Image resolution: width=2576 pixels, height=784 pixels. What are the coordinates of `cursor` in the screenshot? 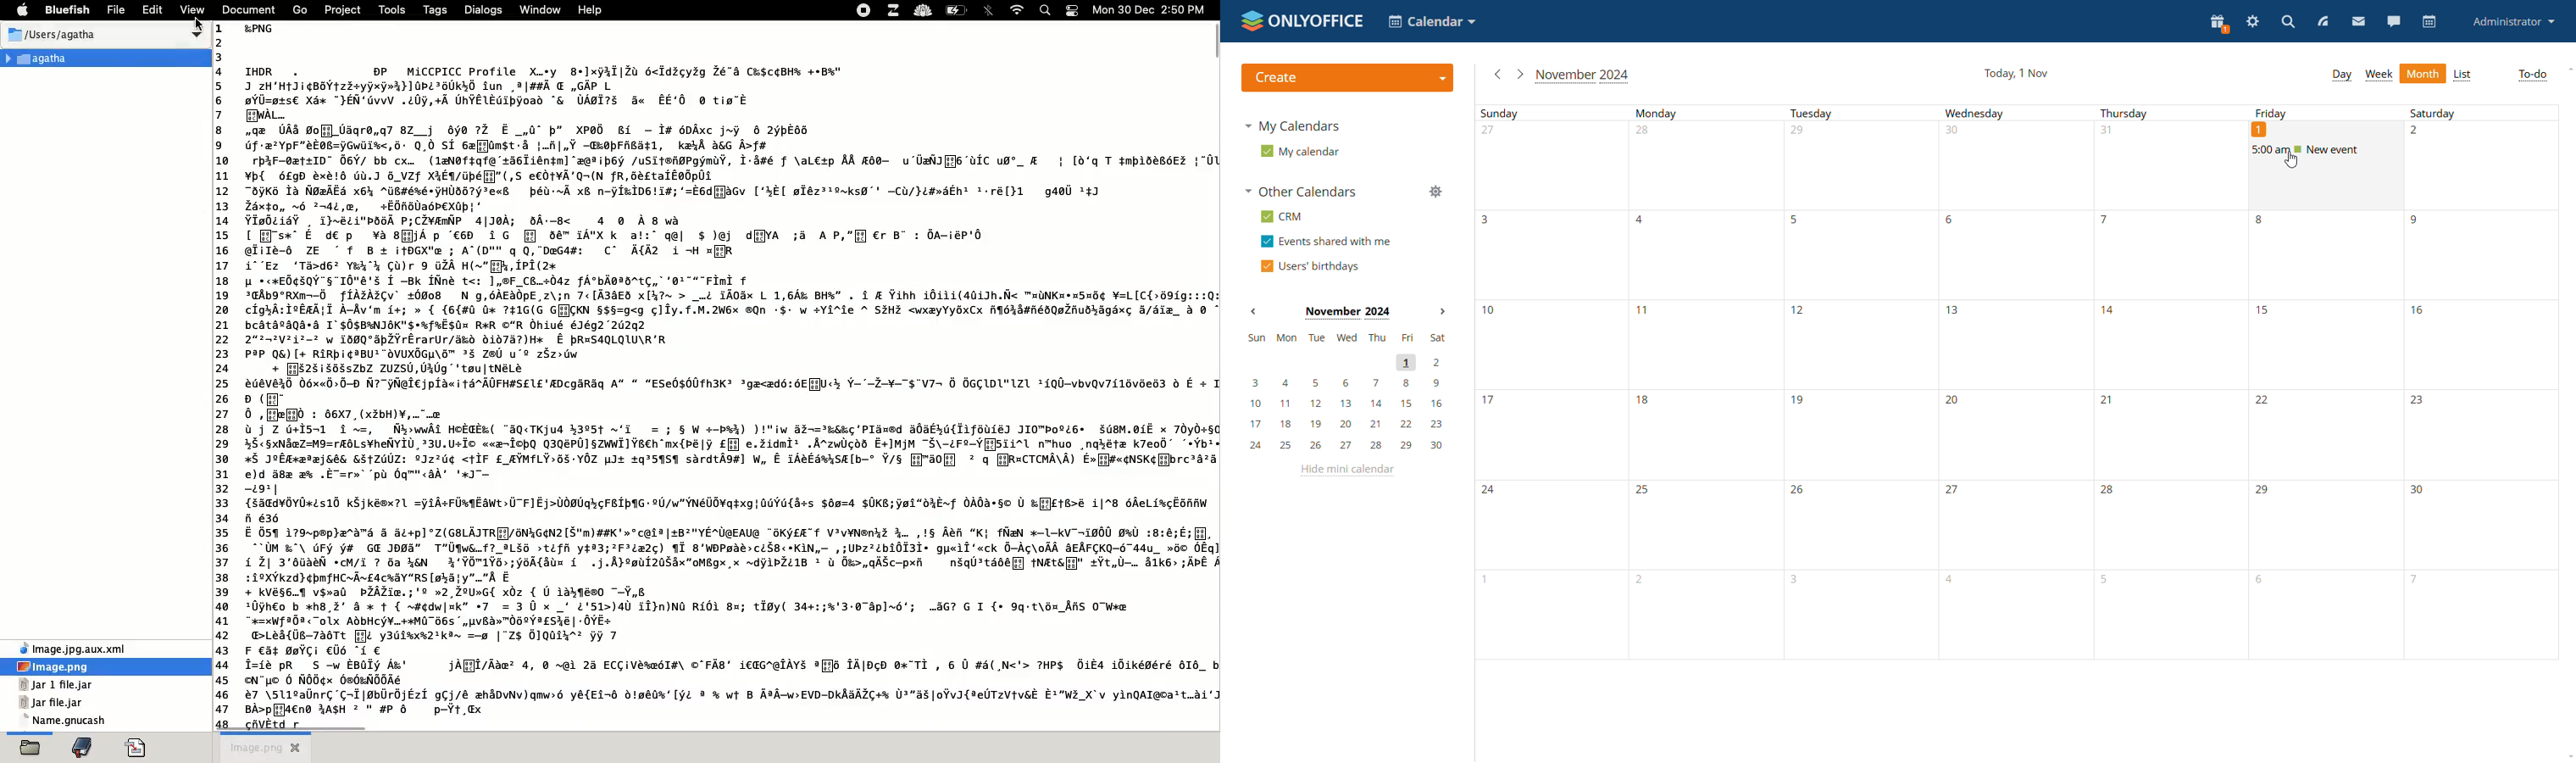 It's located at (2291, 160).